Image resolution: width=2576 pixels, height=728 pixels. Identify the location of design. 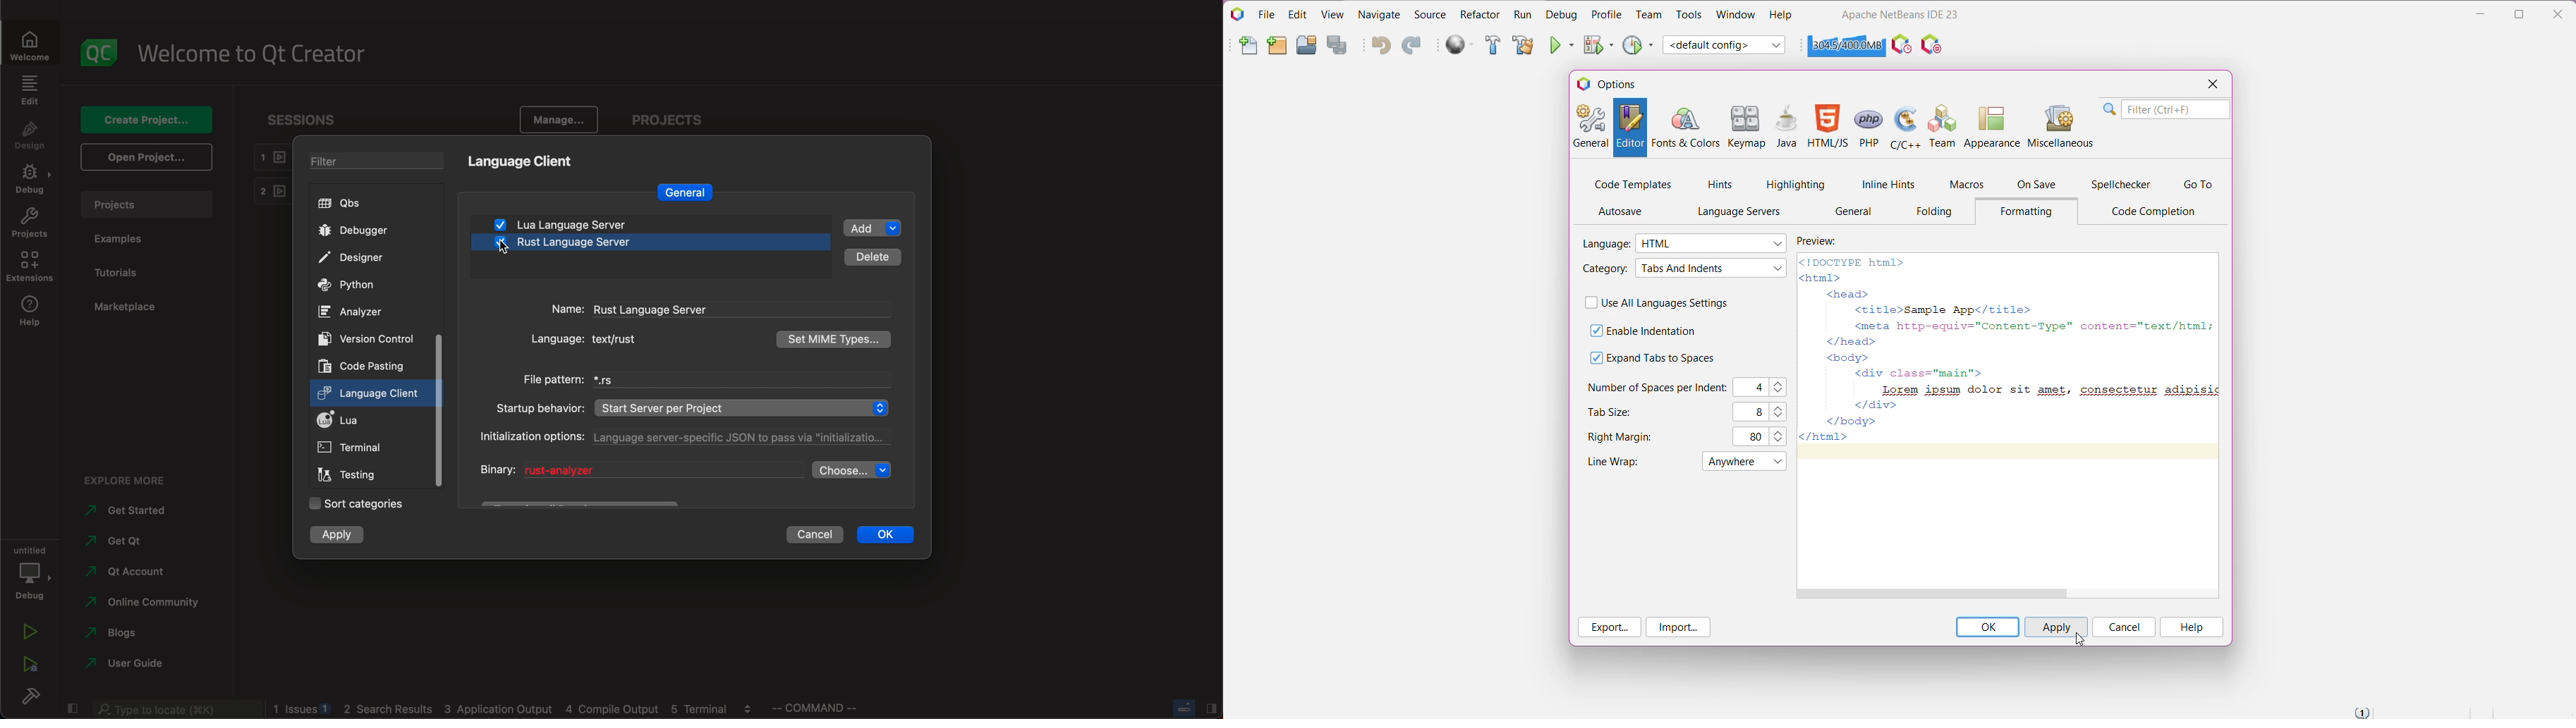
(31, 136).